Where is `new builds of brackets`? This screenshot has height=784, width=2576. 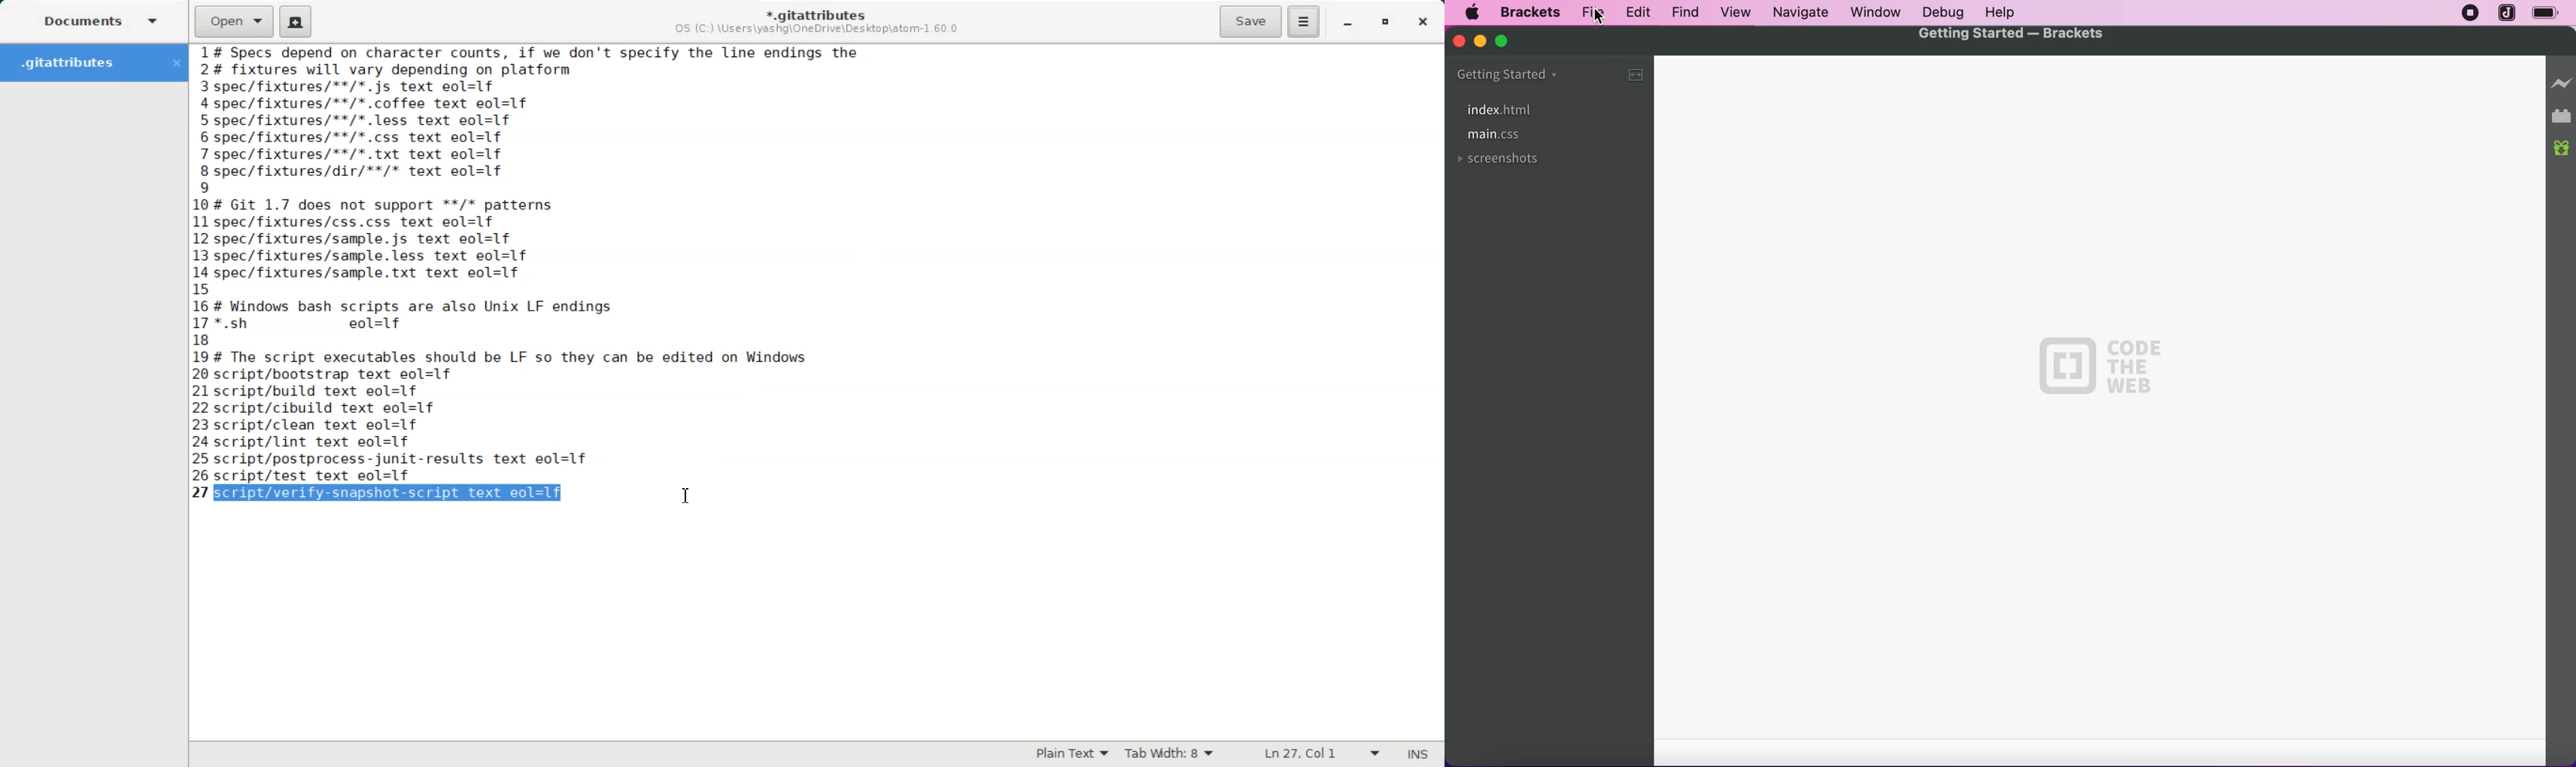
new builds of brackets is located at coordinates (2563, 149).